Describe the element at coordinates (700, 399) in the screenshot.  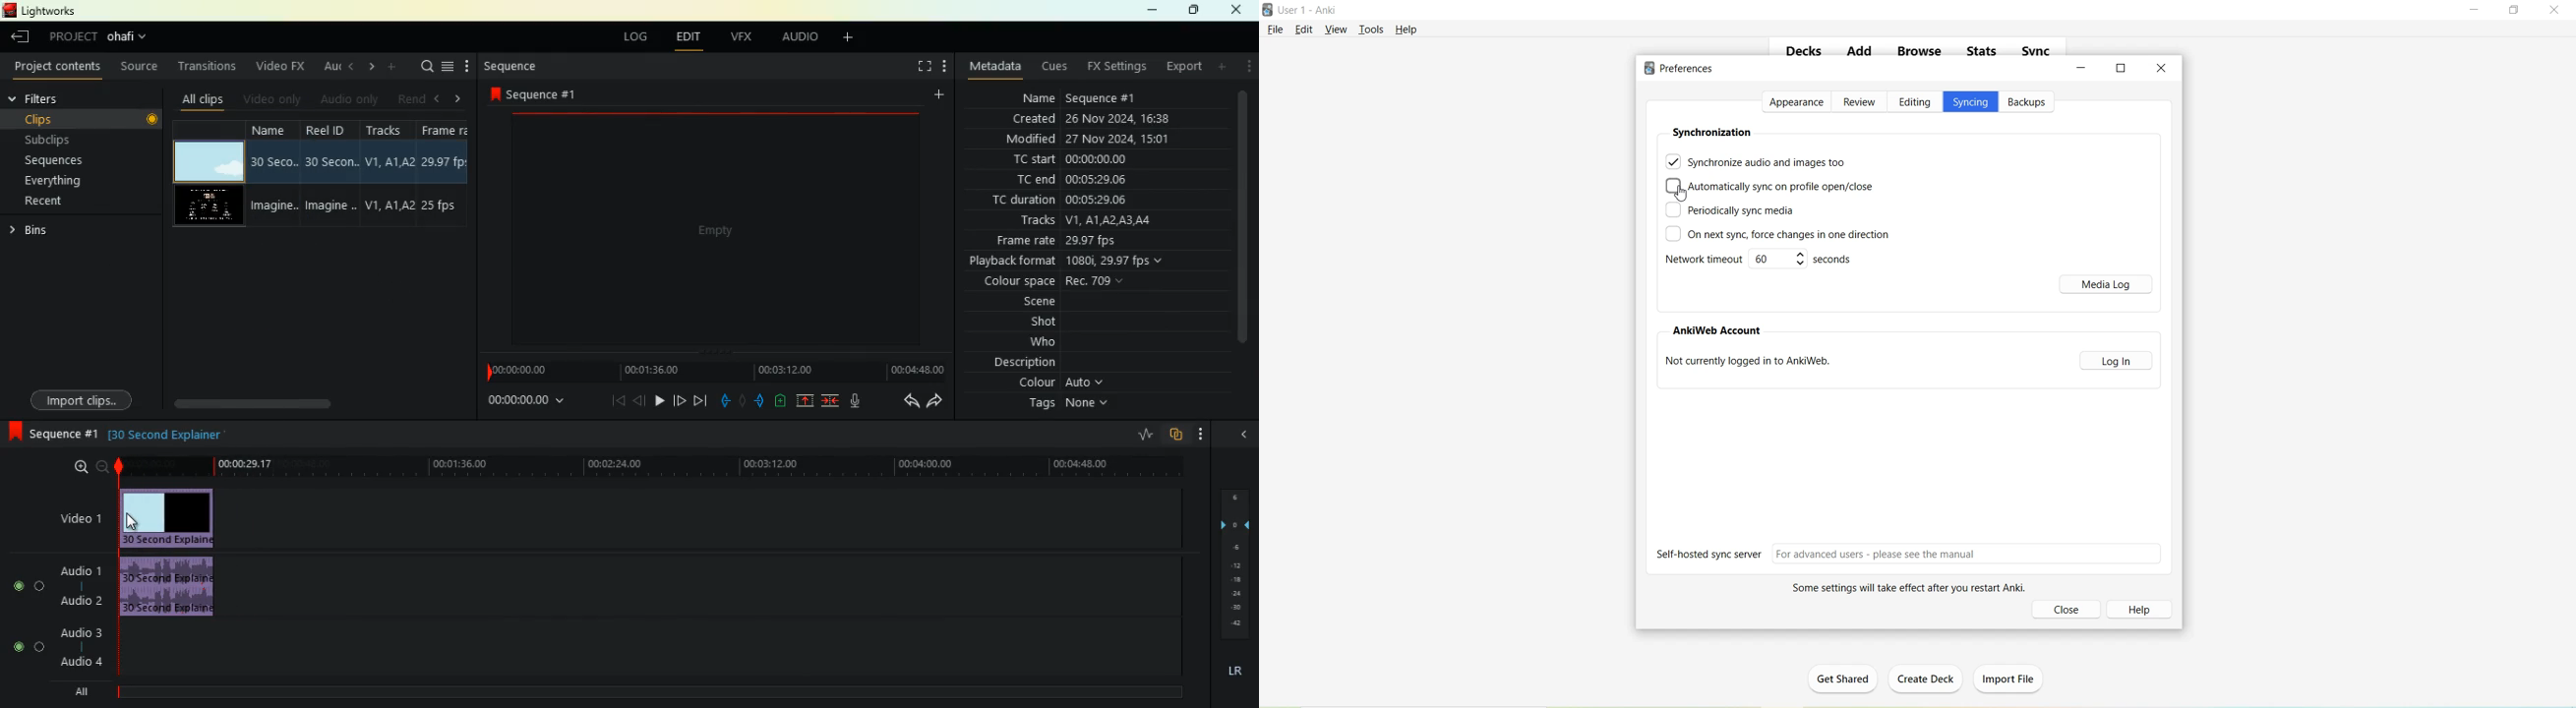
I see `end` at that location.